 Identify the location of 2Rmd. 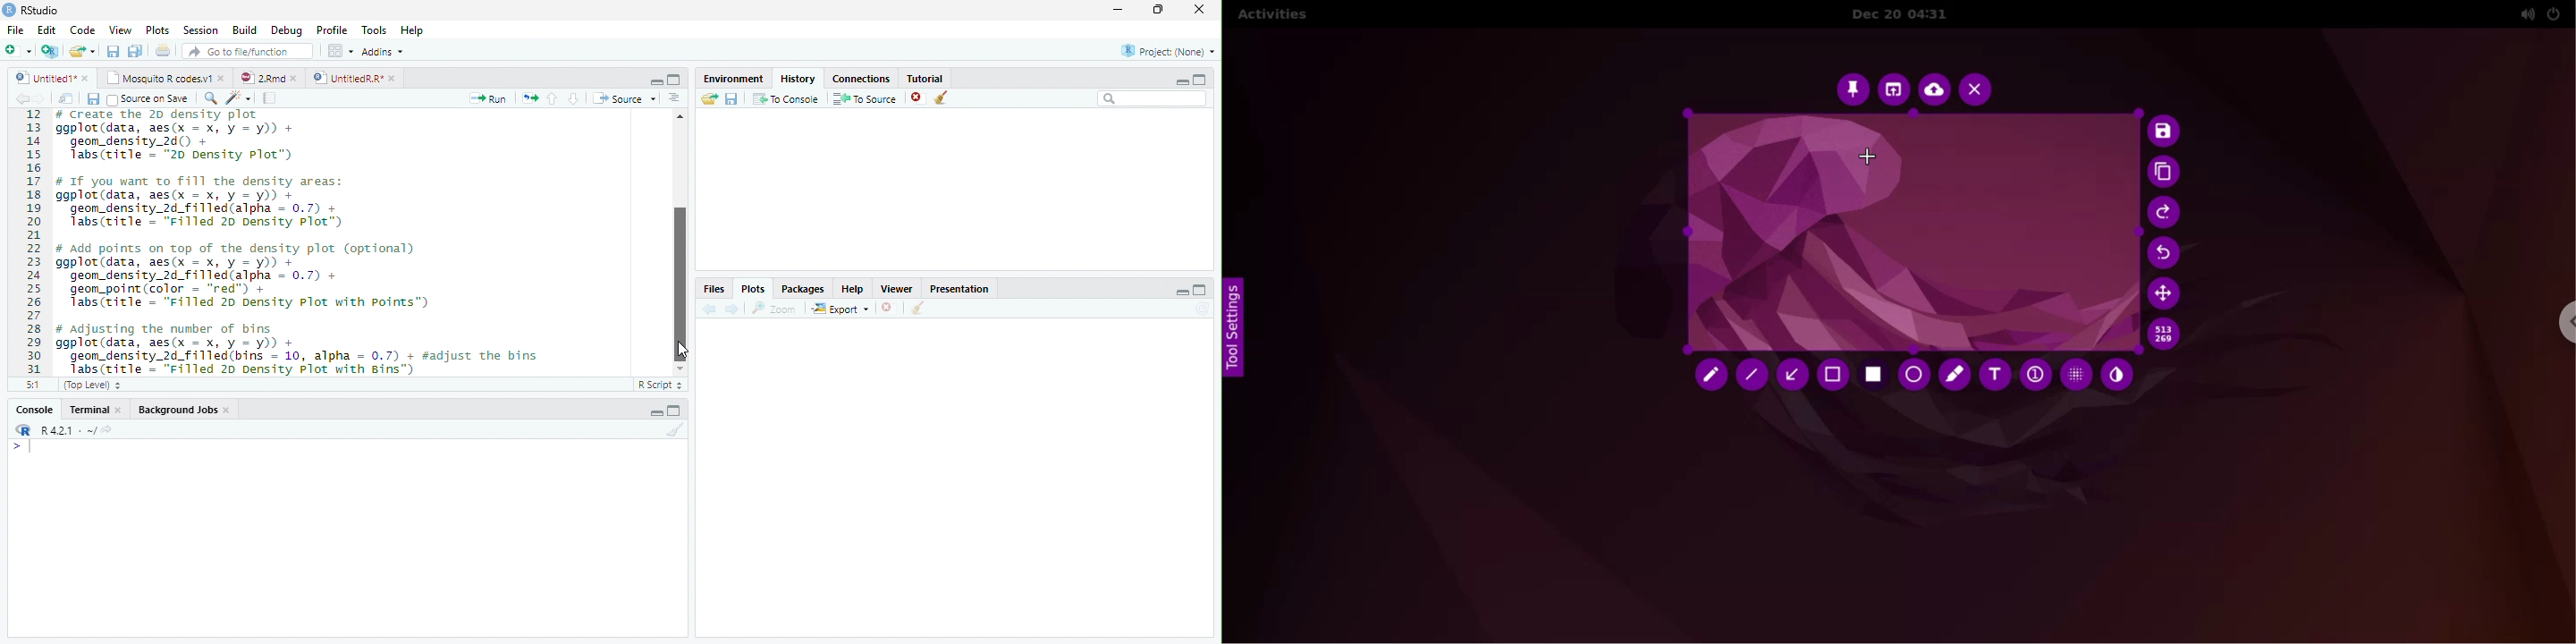
(261, 77).